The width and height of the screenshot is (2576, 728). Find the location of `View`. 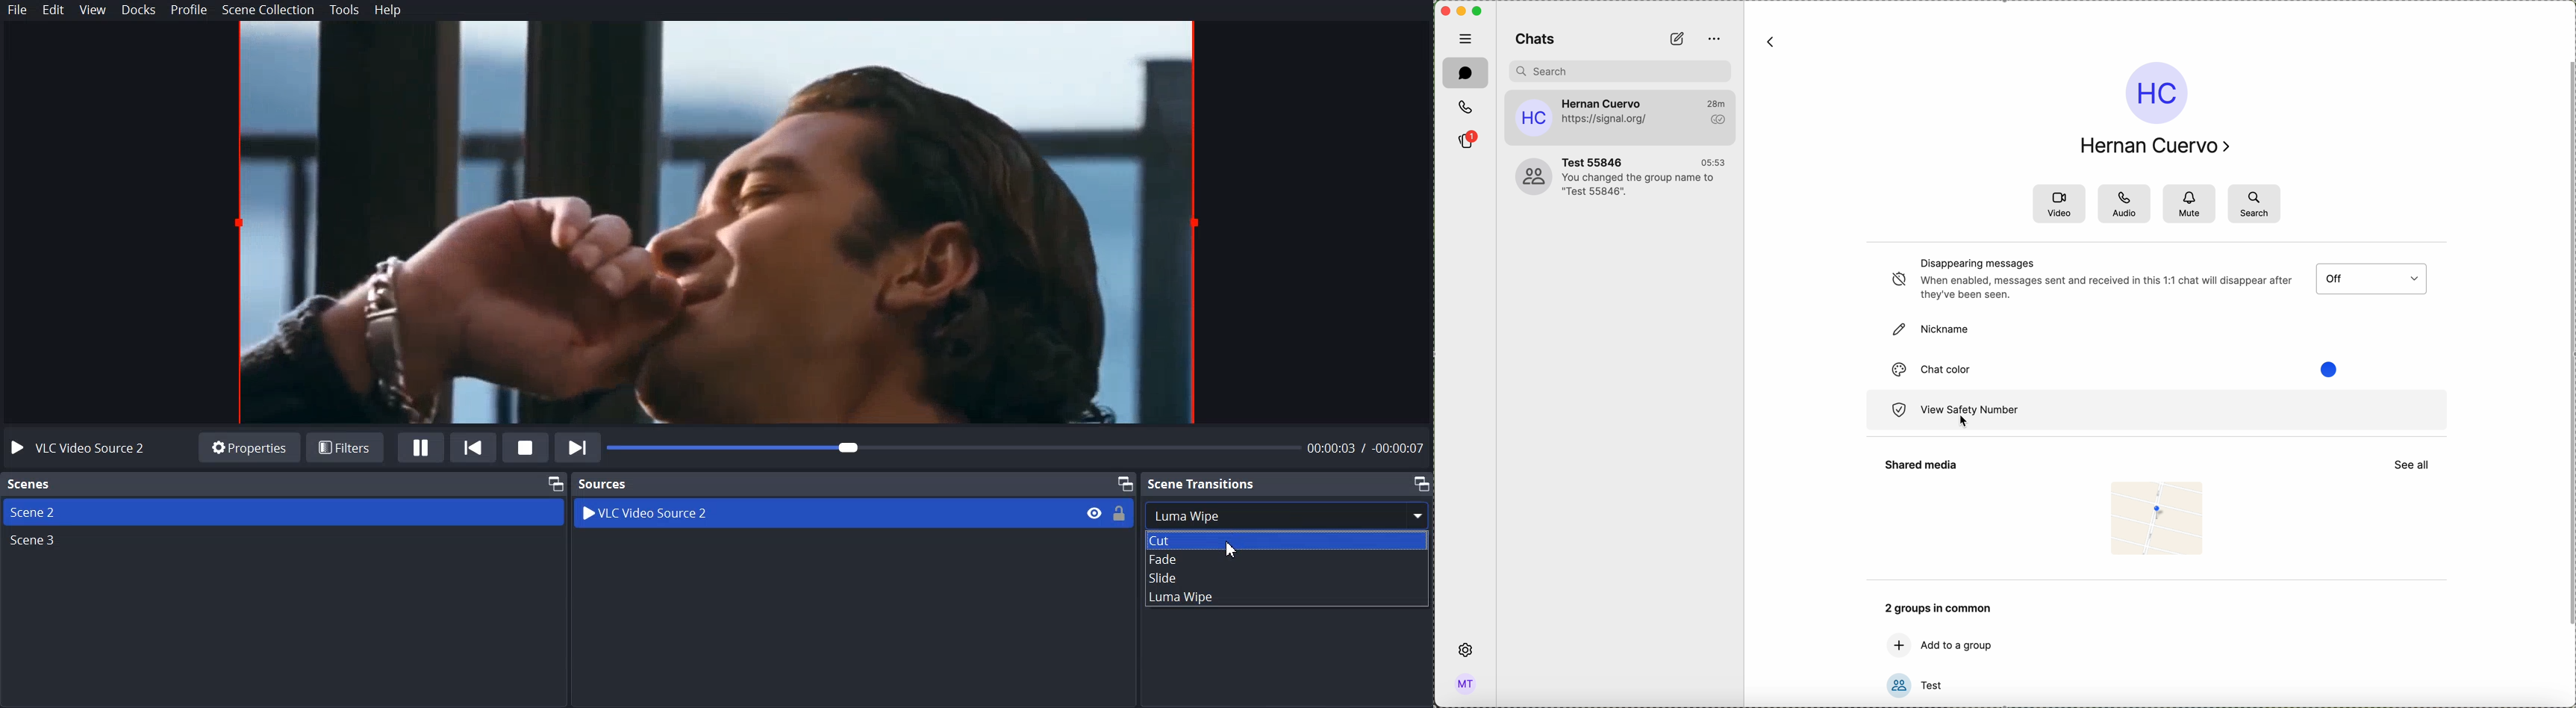

View is located at coordinates (93, 10).